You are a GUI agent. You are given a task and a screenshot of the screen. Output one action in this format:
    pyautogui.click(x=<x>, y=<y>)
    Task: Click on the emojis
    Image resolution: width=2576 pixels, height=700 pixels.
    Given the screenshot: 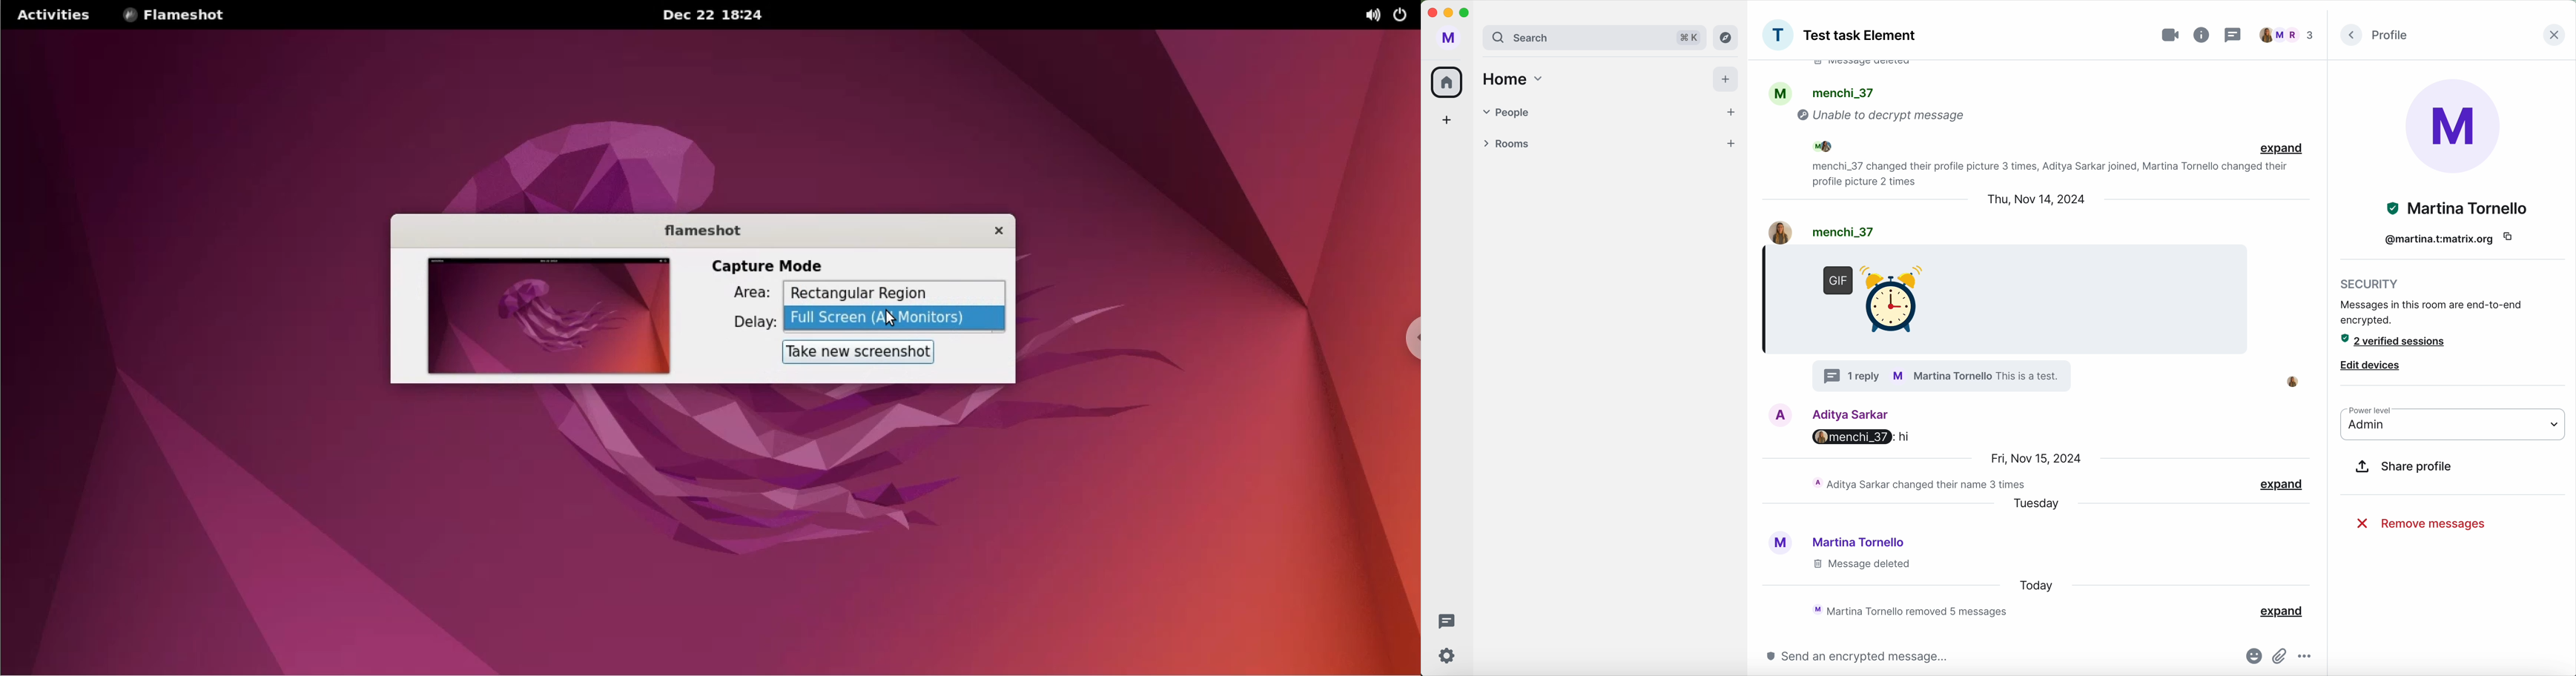 What is the action you would take?
    pyautogui.click(x=2251, y=657)
    